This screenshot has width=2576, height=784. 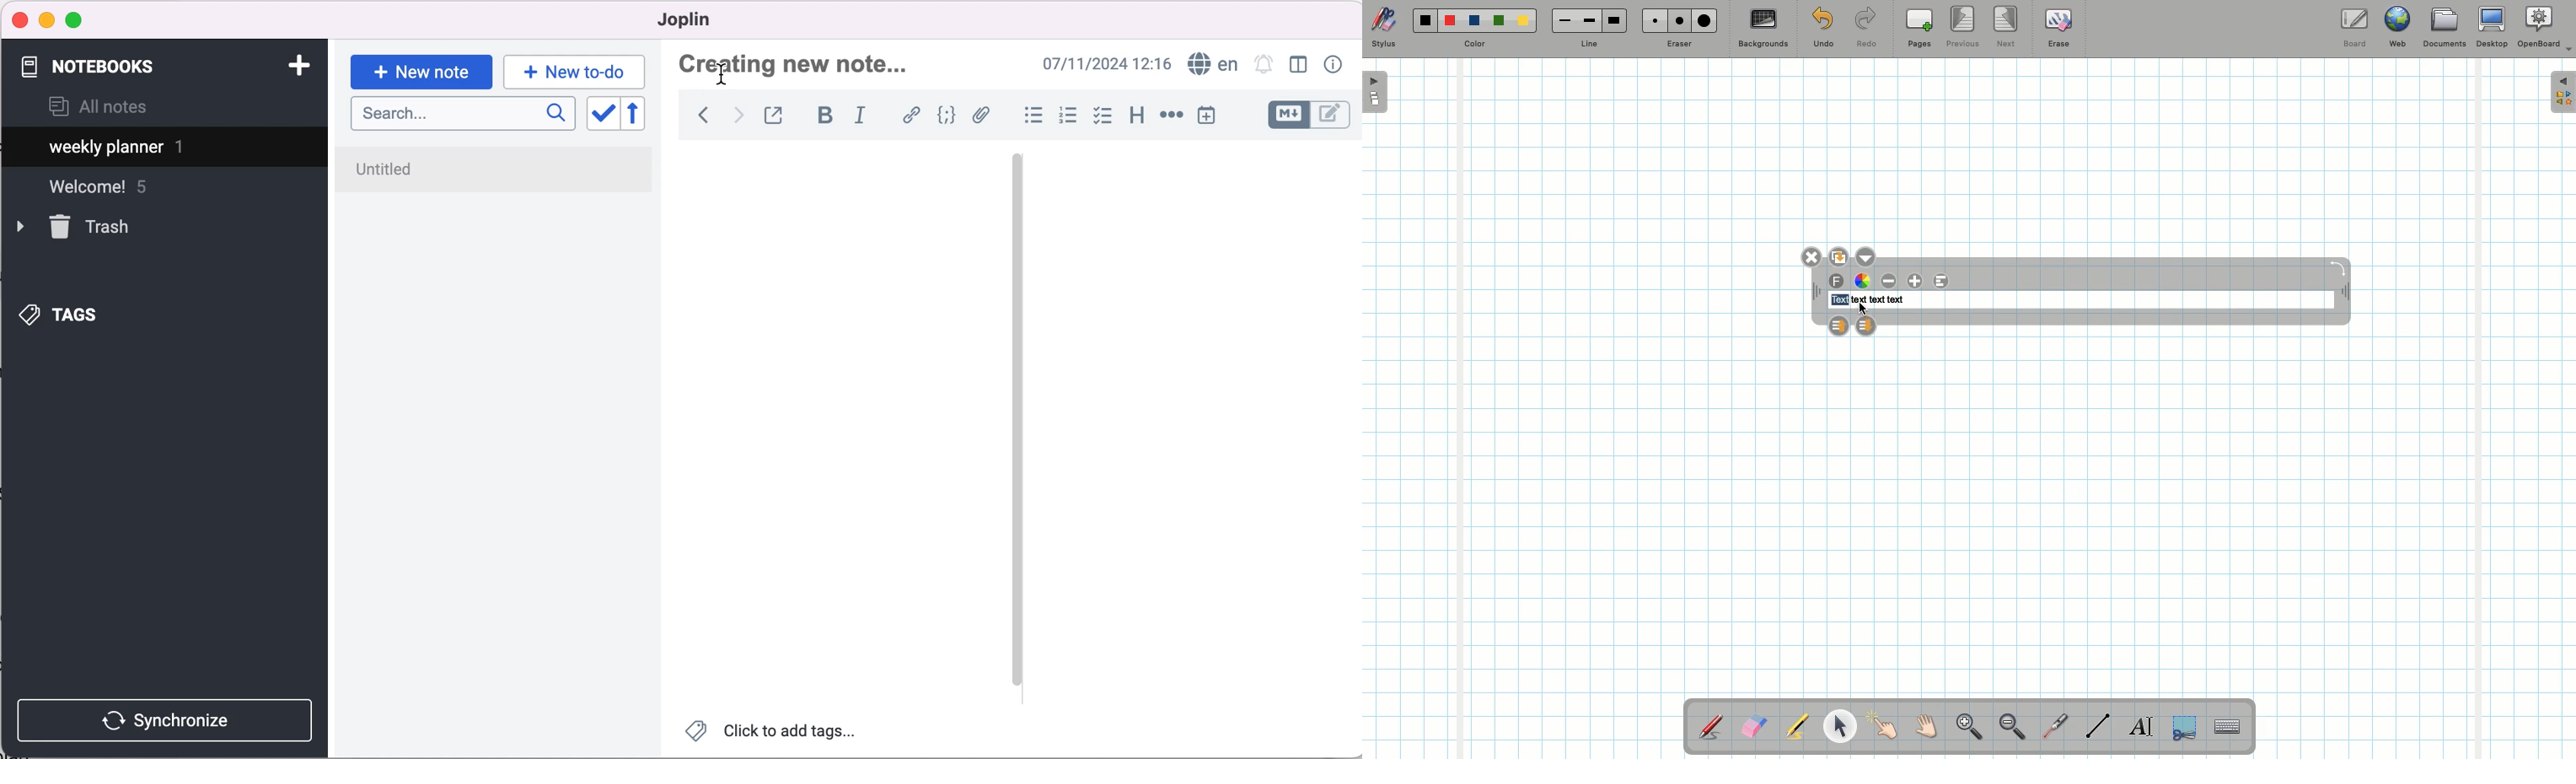 I want to click on Expand, so click(x=2563, y=92).